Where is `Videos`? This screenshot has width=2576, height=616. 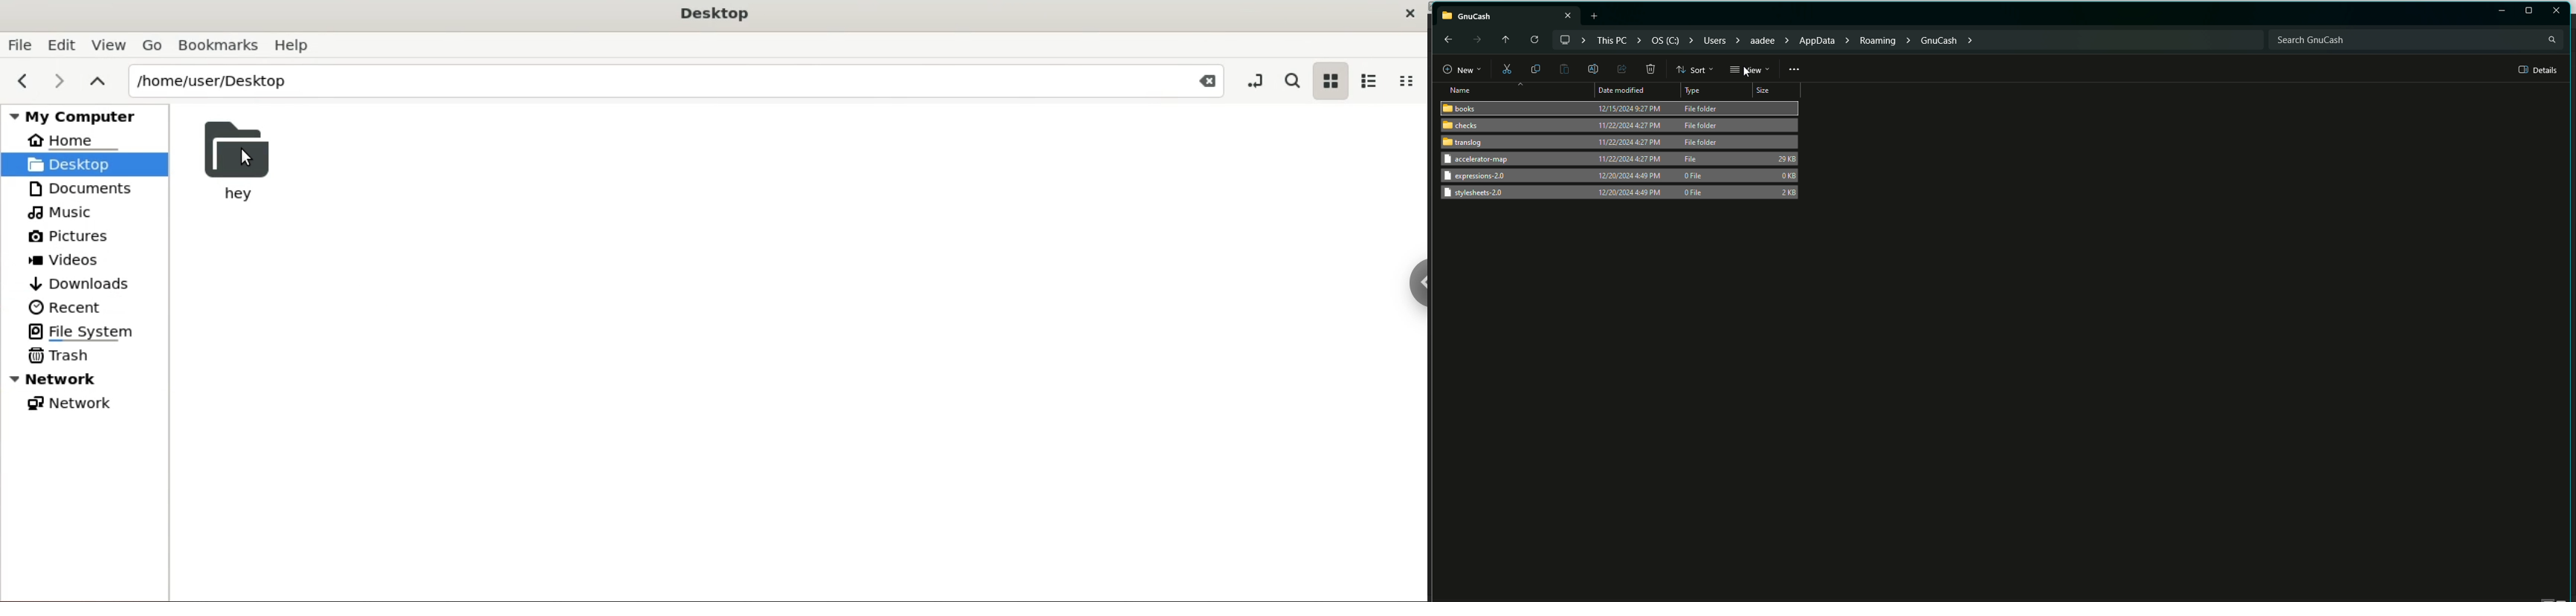 Videos is located at coordinates (74, 261).